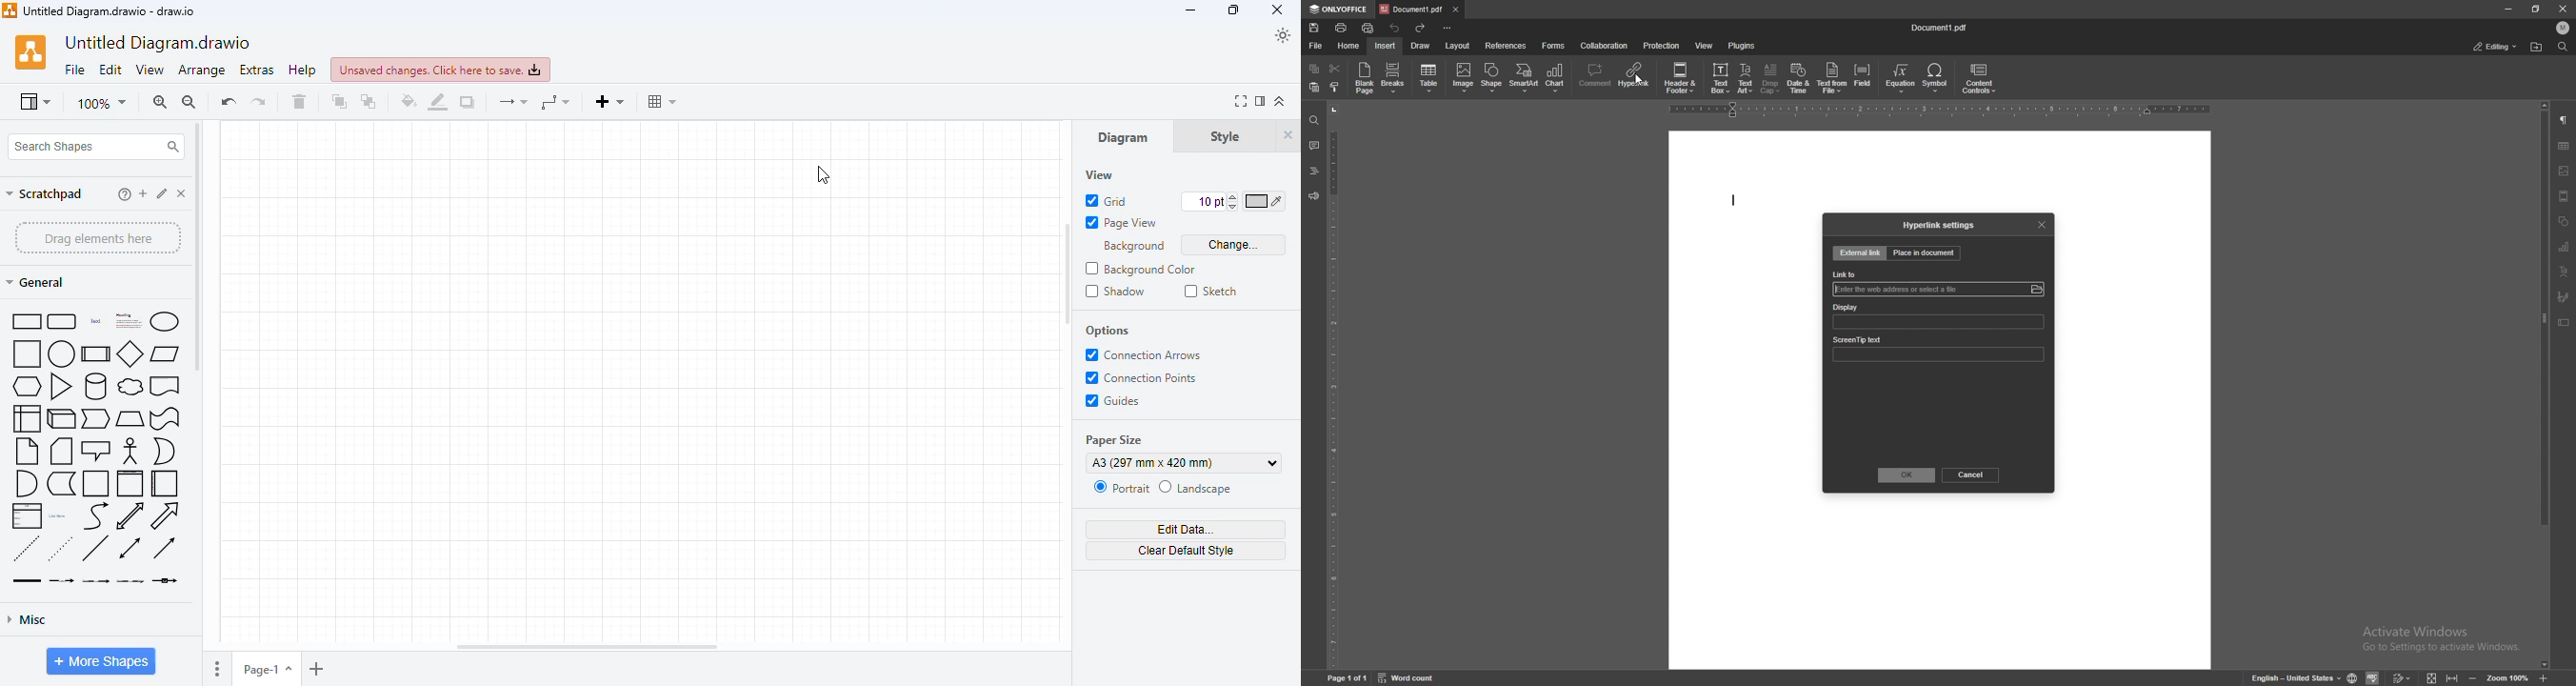 Image resolution: width=2576 pixels, height=700 pixels. Describe the element at coordinates (1313, 195) in the screenshot. I see `feedback` at that location.